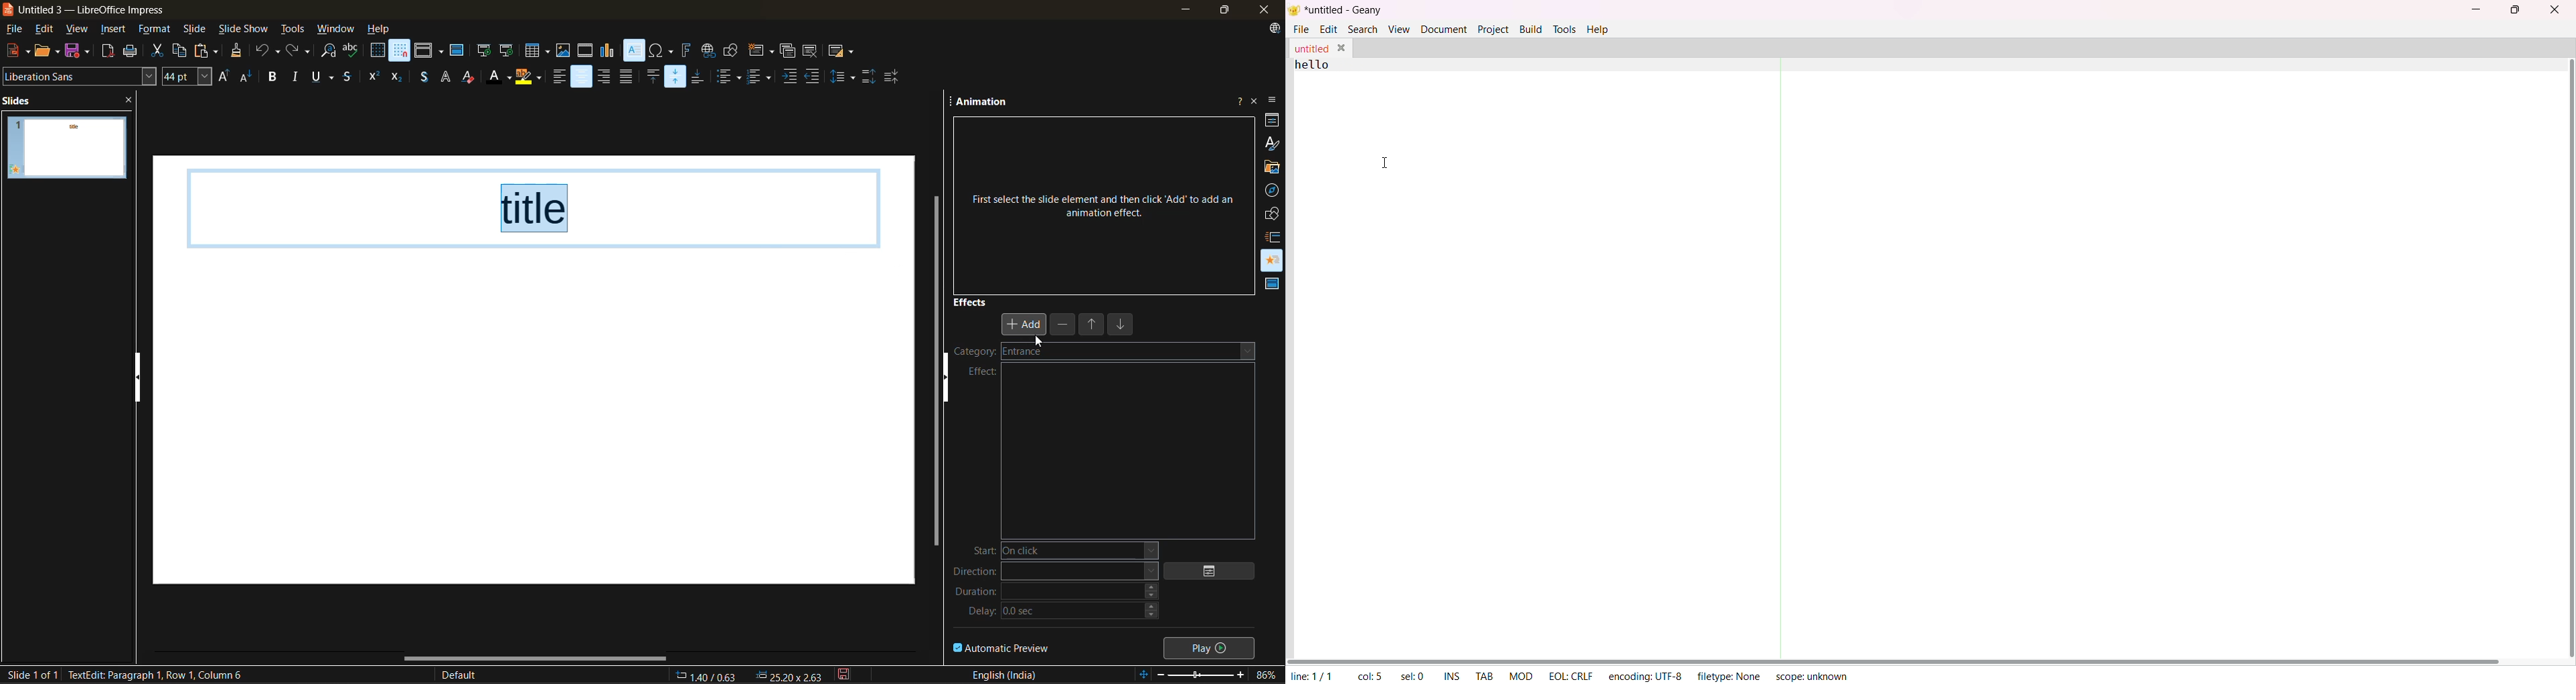 This screenshot has width=2576, height=700. I want to click on open, so click(49, 50).